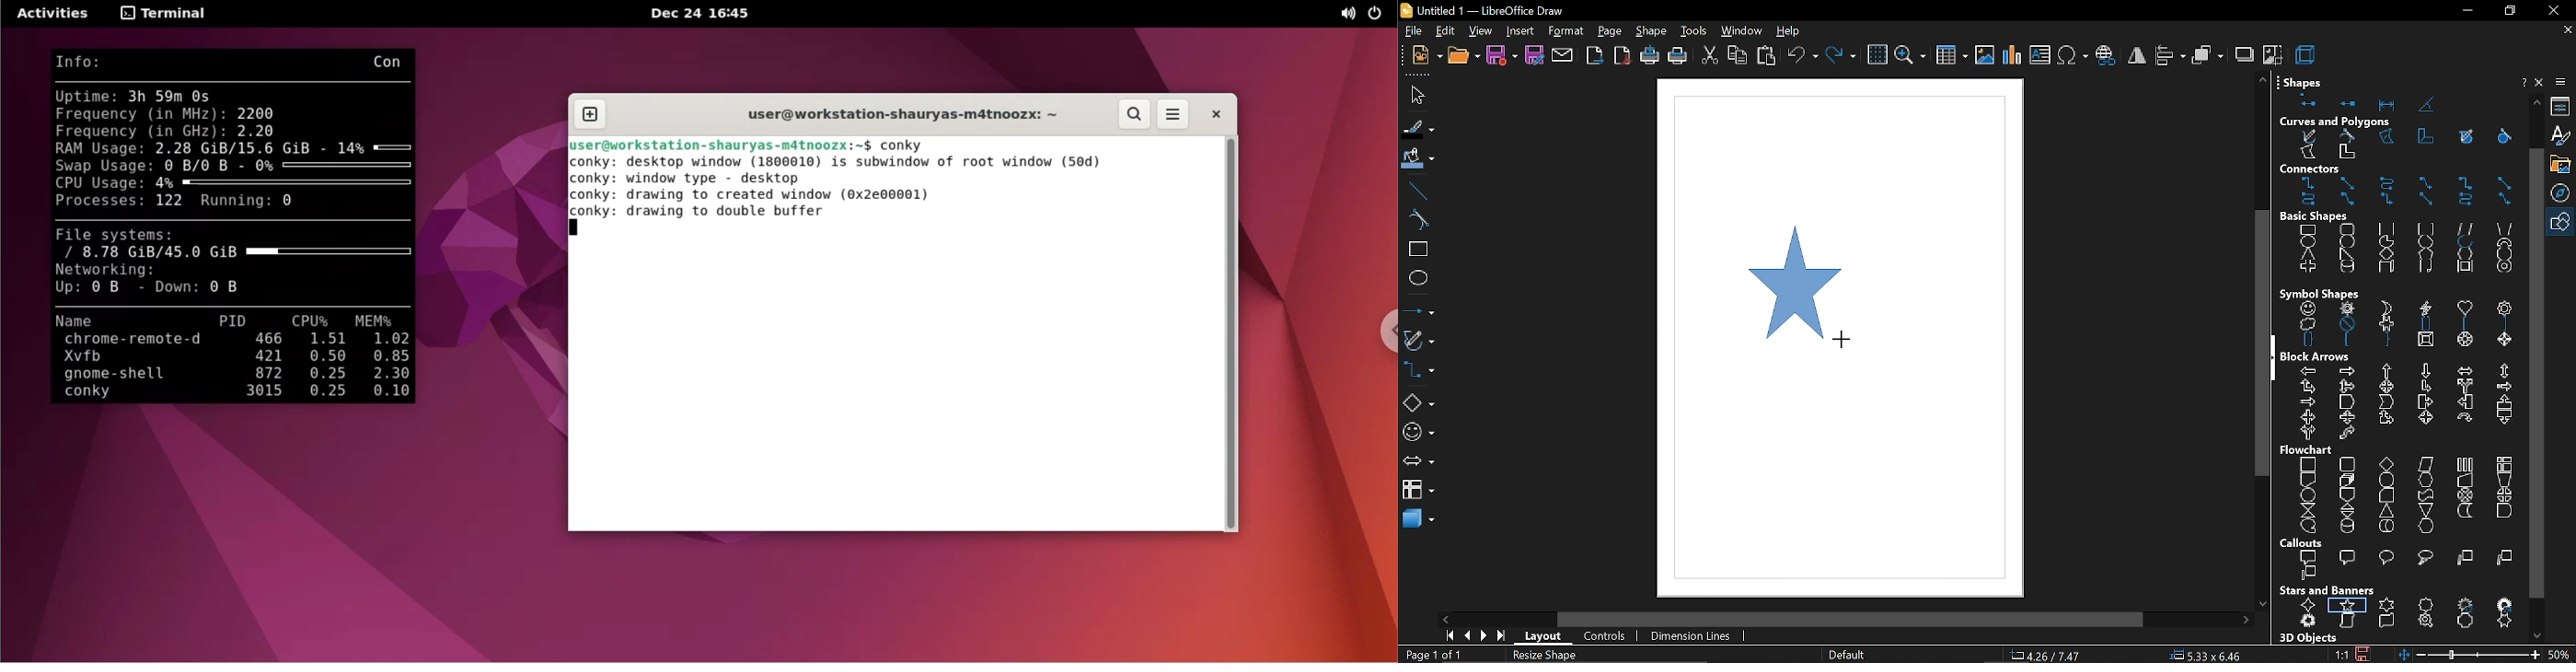  I want to click on shapes, so click(2402, 100).